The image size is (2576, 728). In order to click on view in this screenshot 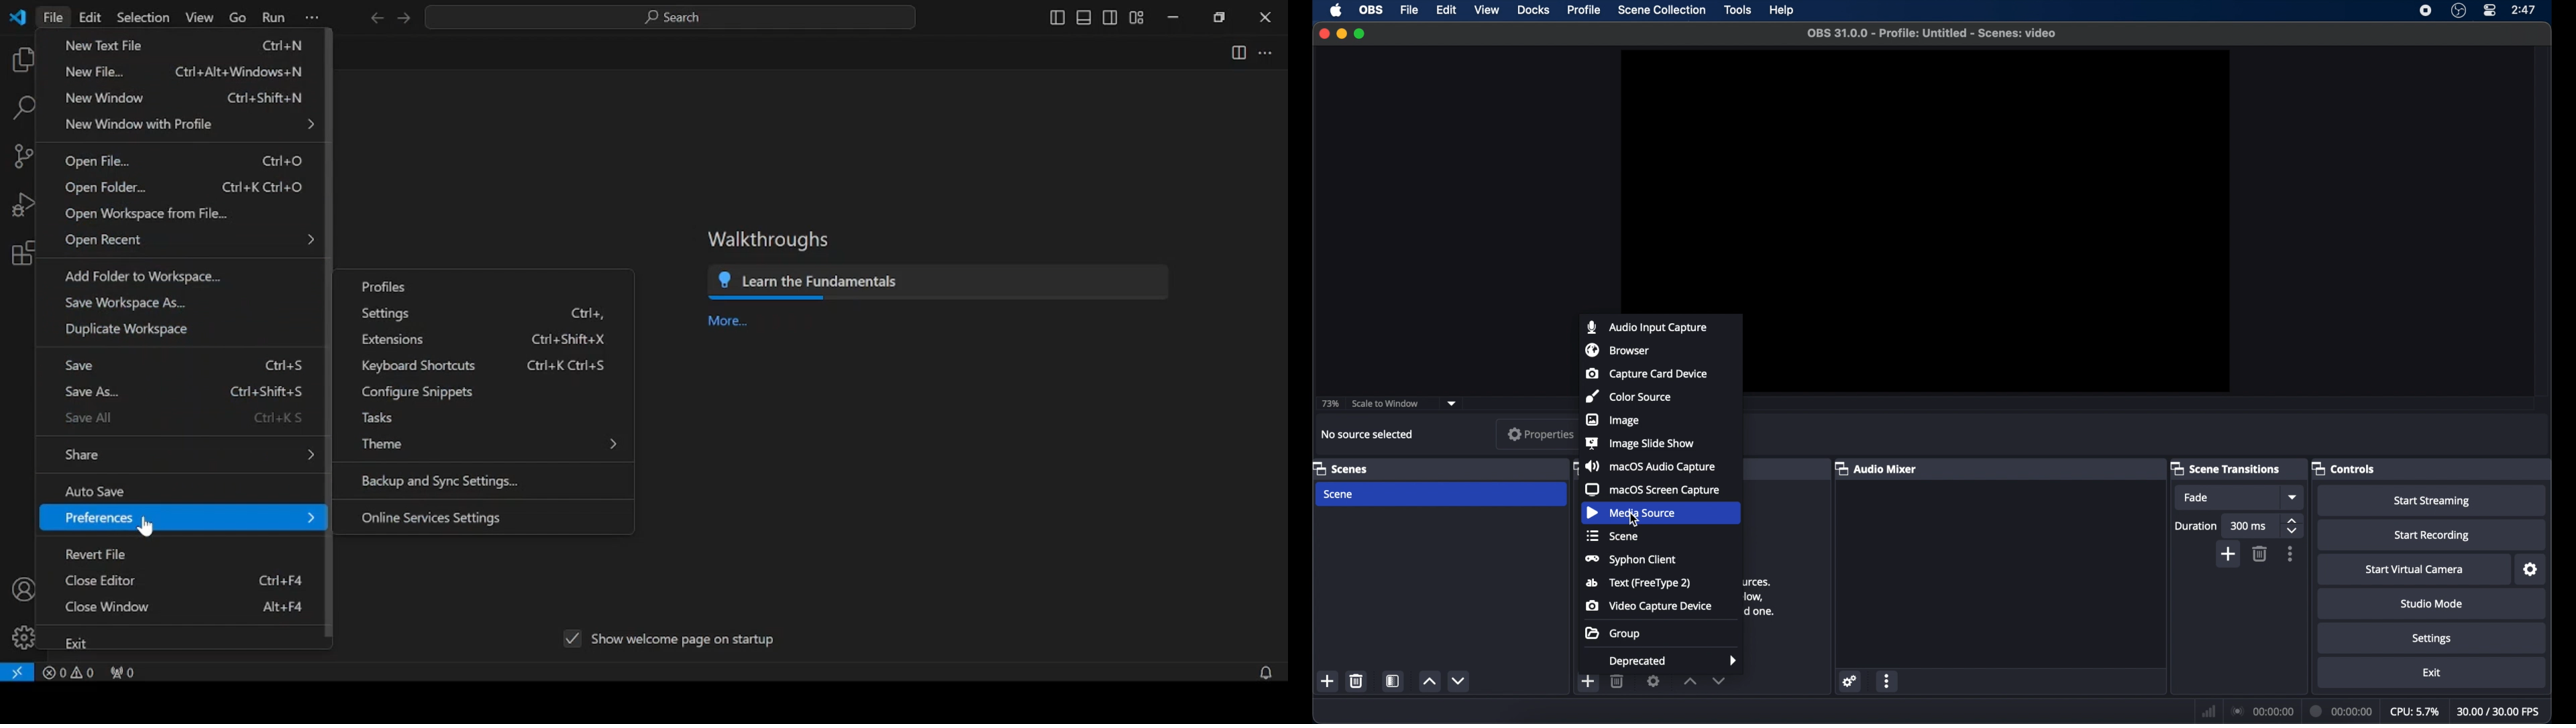, I will do `click(1488, 10)`.